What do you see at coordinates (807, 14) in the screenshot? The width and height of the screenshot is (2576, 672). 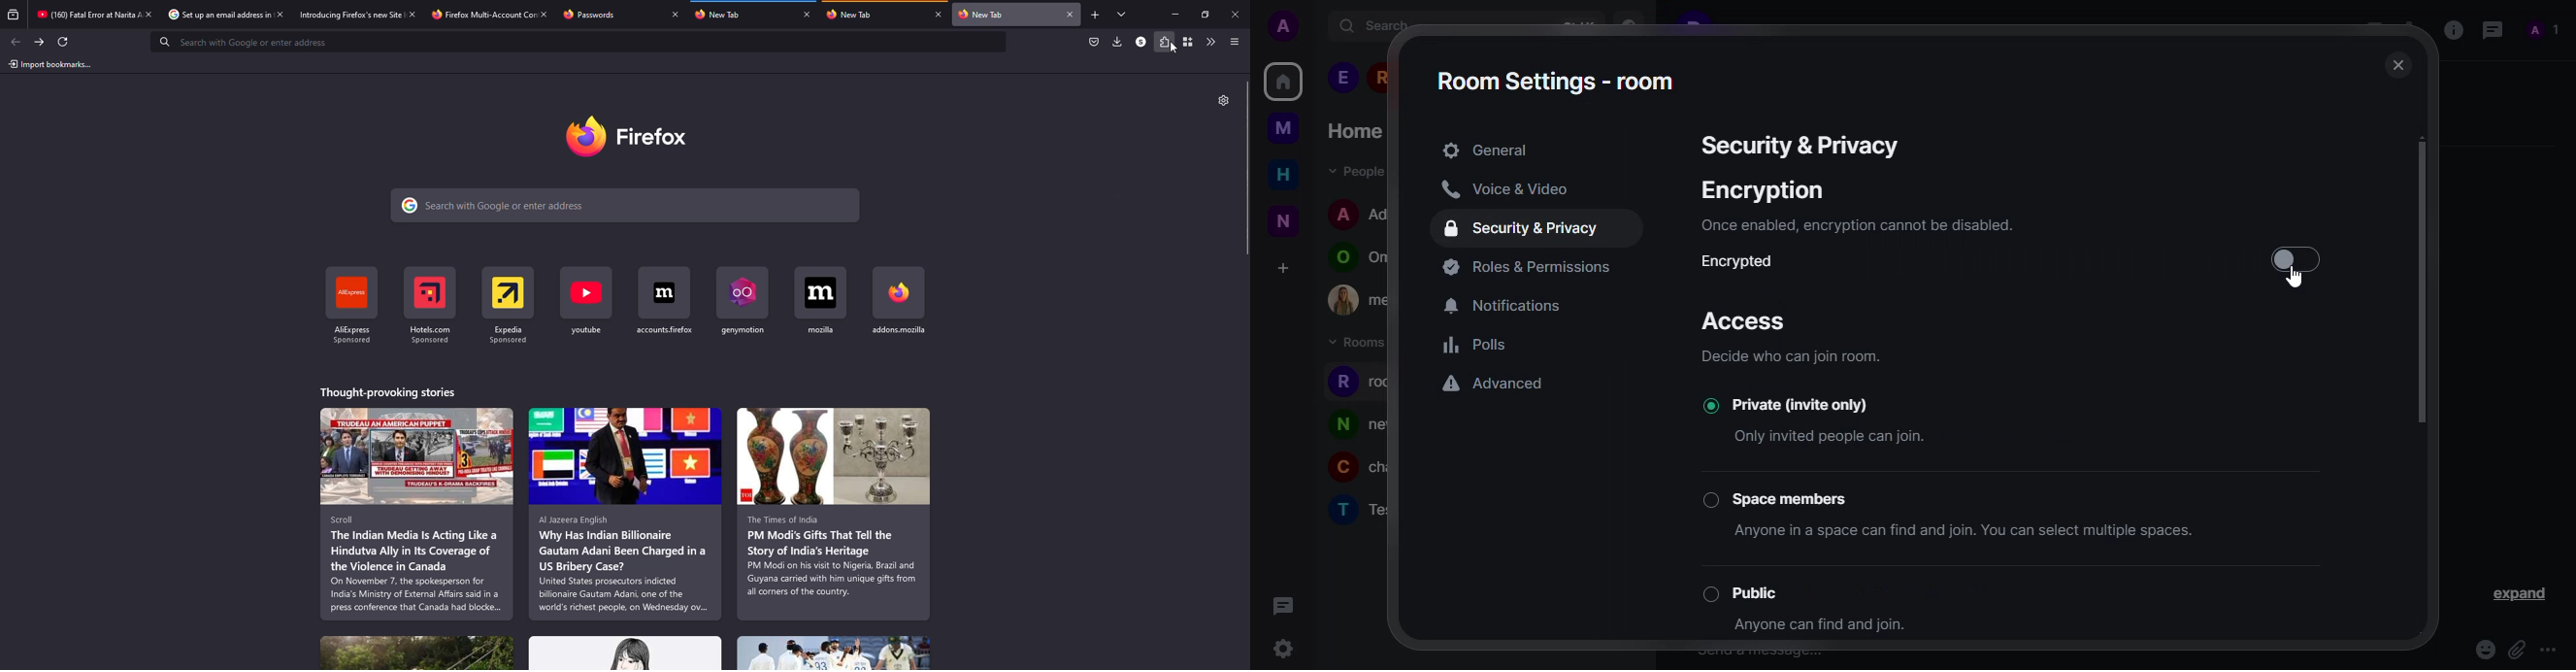 I see `close` at bounding box center [807, 14].